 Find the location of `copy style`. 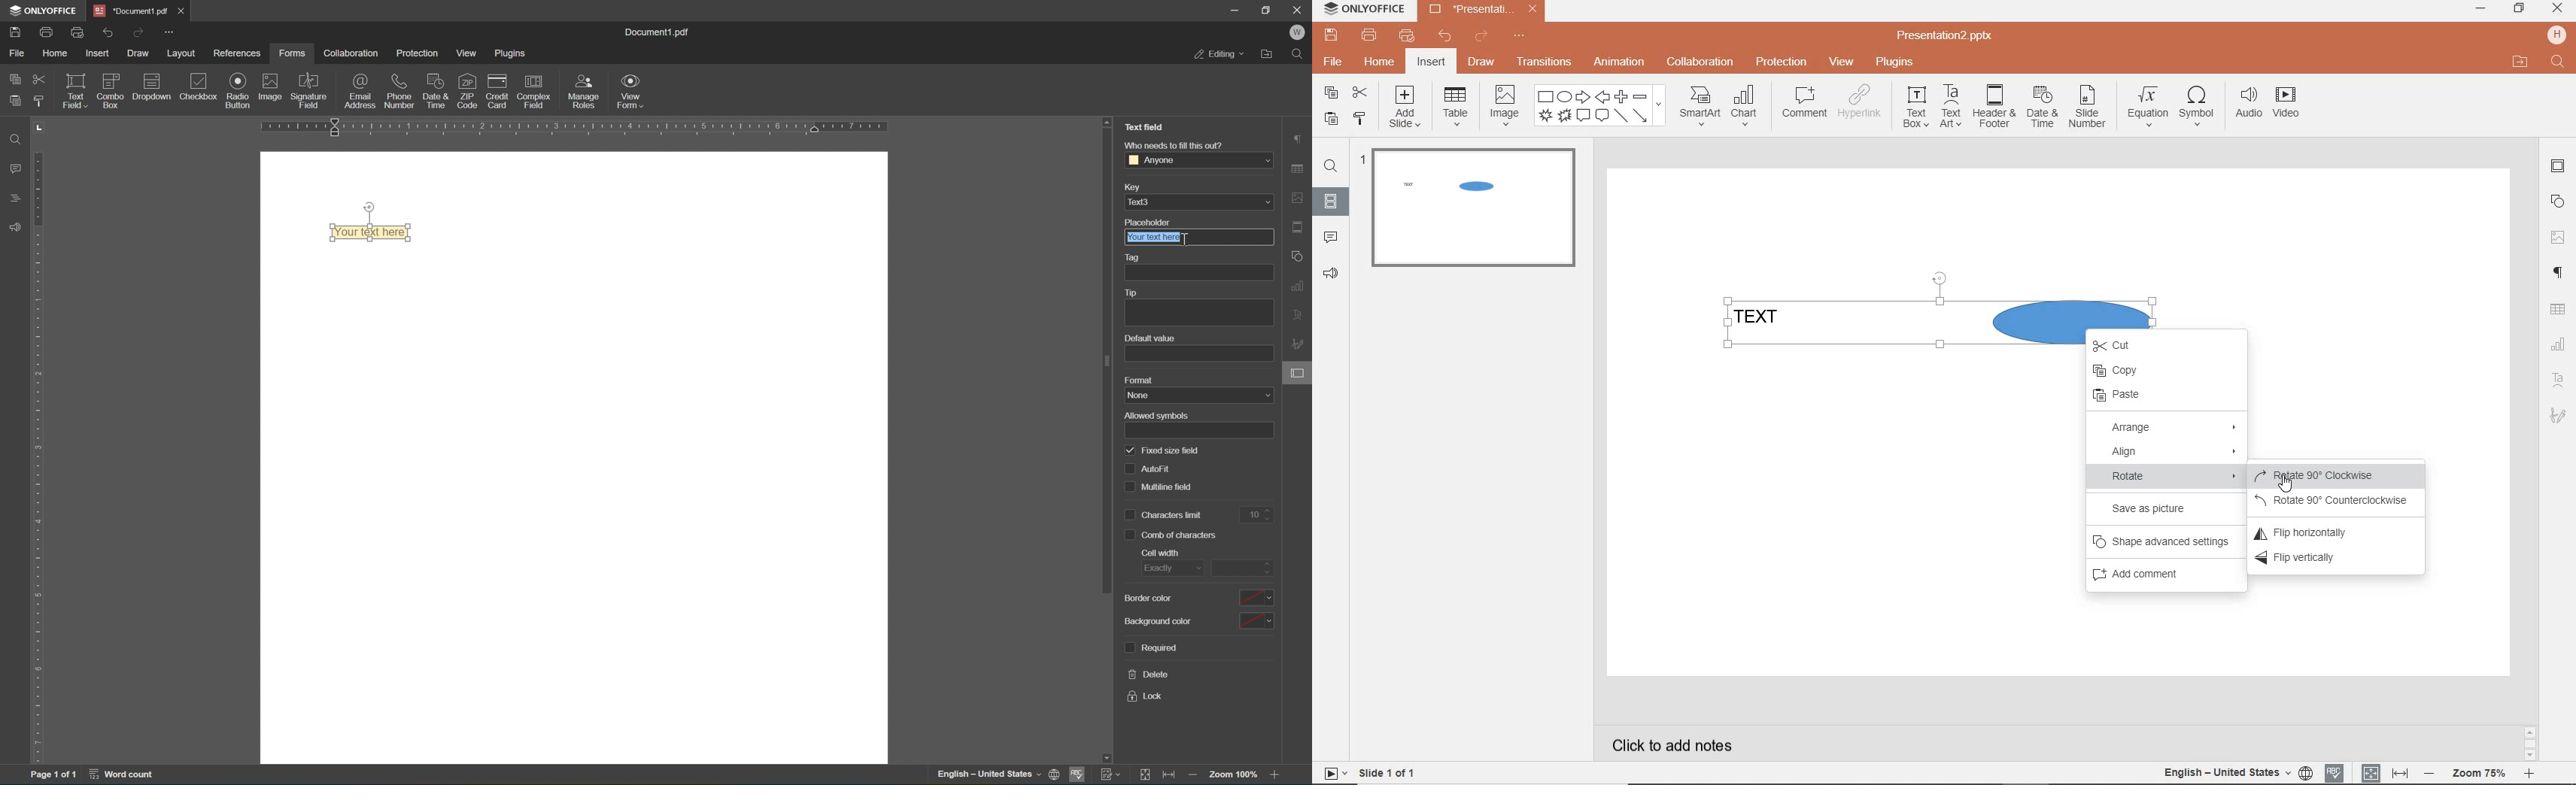

copy style is located at coordinates (1359, 118).